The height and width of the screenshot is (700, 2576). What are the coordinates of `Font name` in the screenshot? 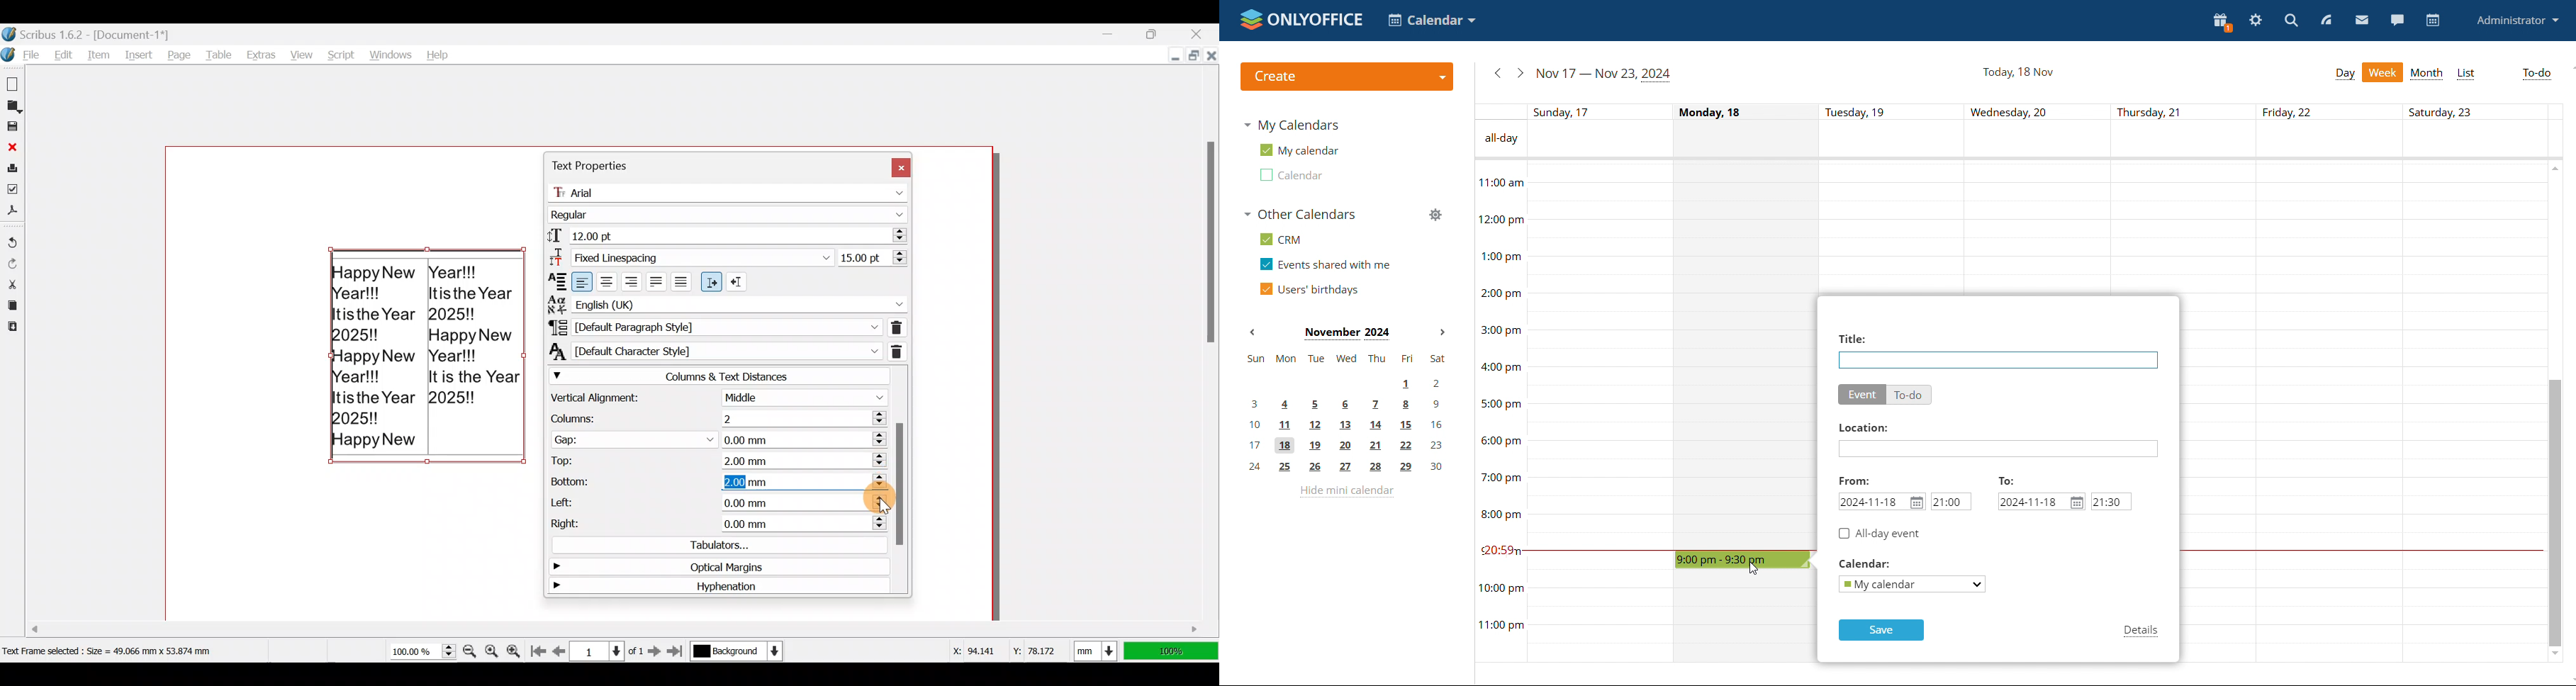 It's located at (731, 190).